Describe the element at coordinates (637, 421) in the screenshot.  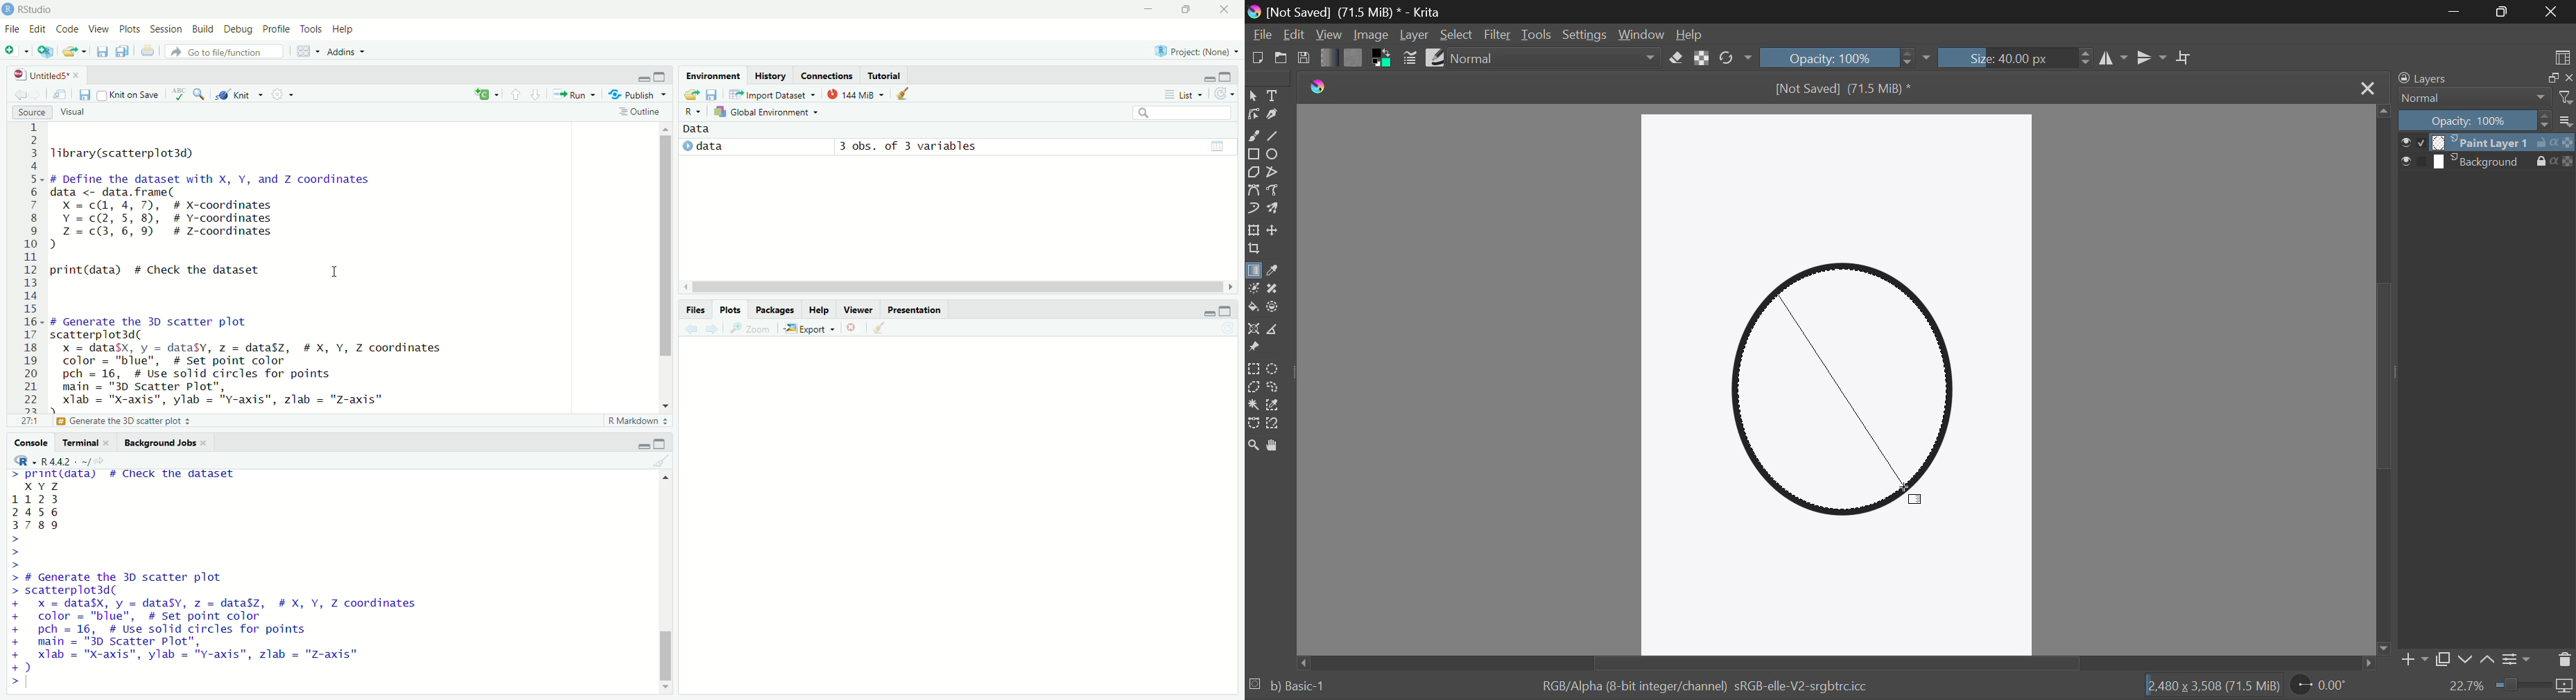
I see `R Markdown` at that location.